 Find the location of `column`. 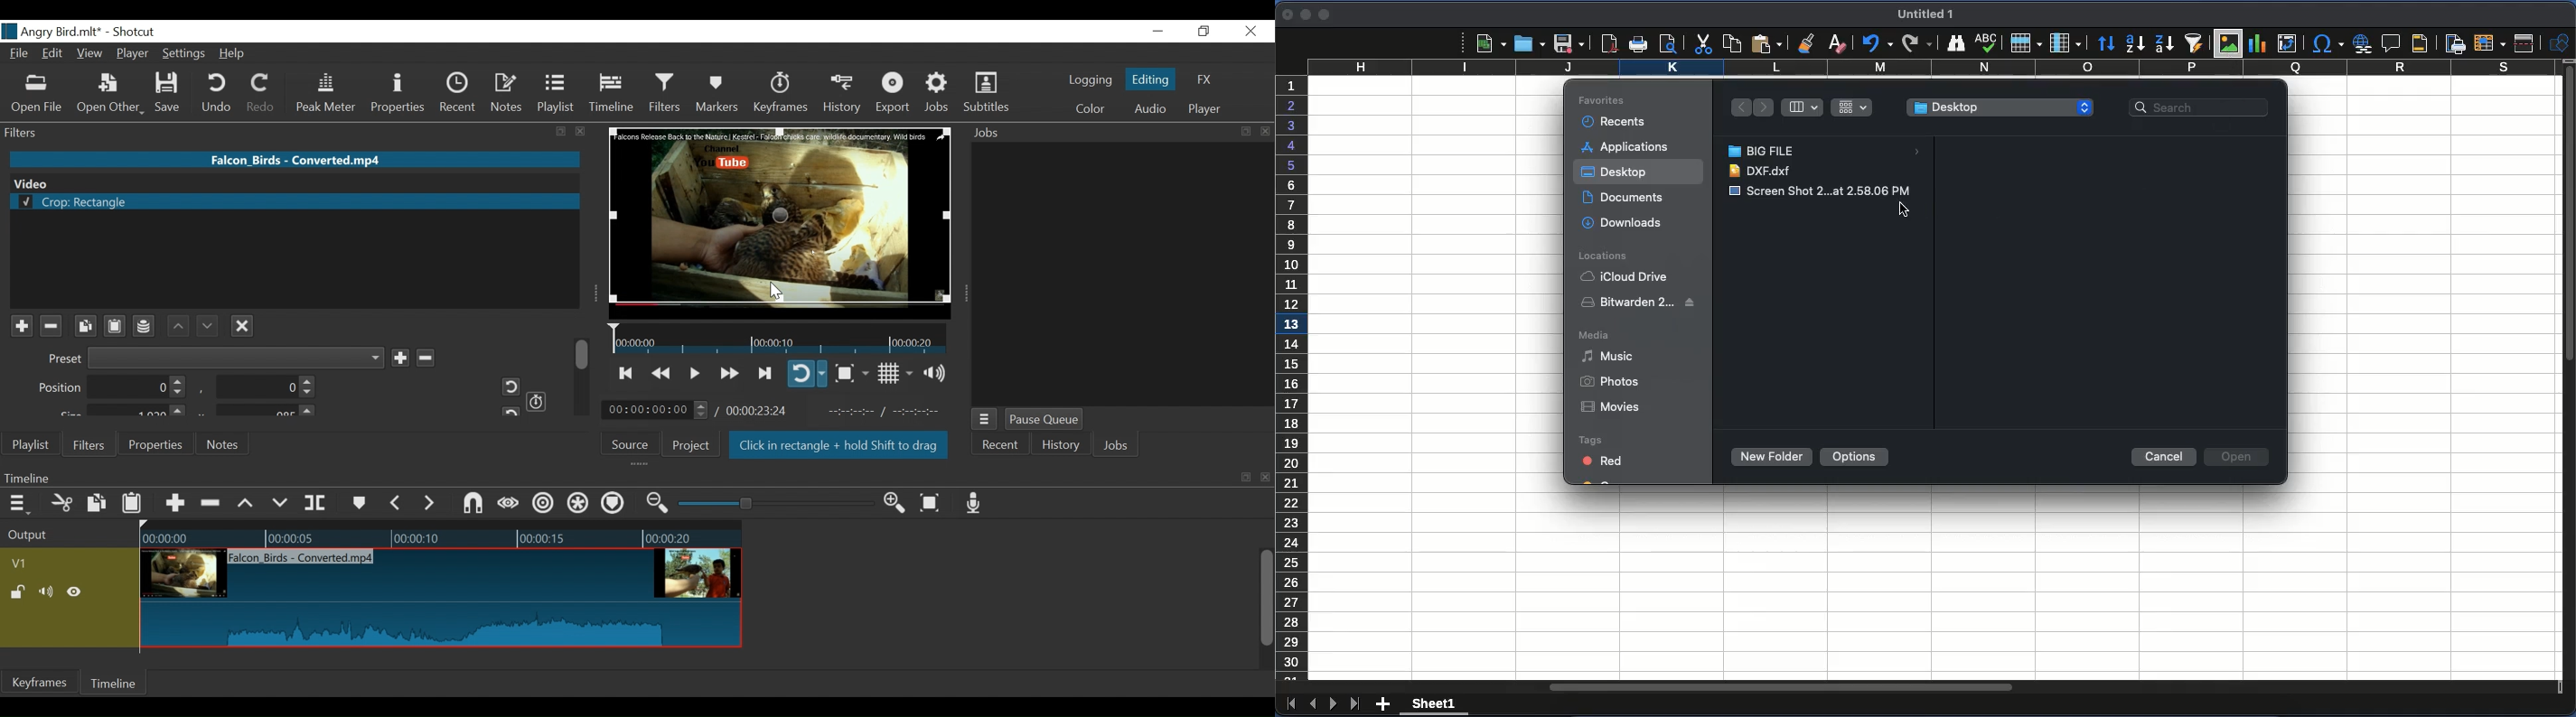

column is located at coordinates (1930, 69).